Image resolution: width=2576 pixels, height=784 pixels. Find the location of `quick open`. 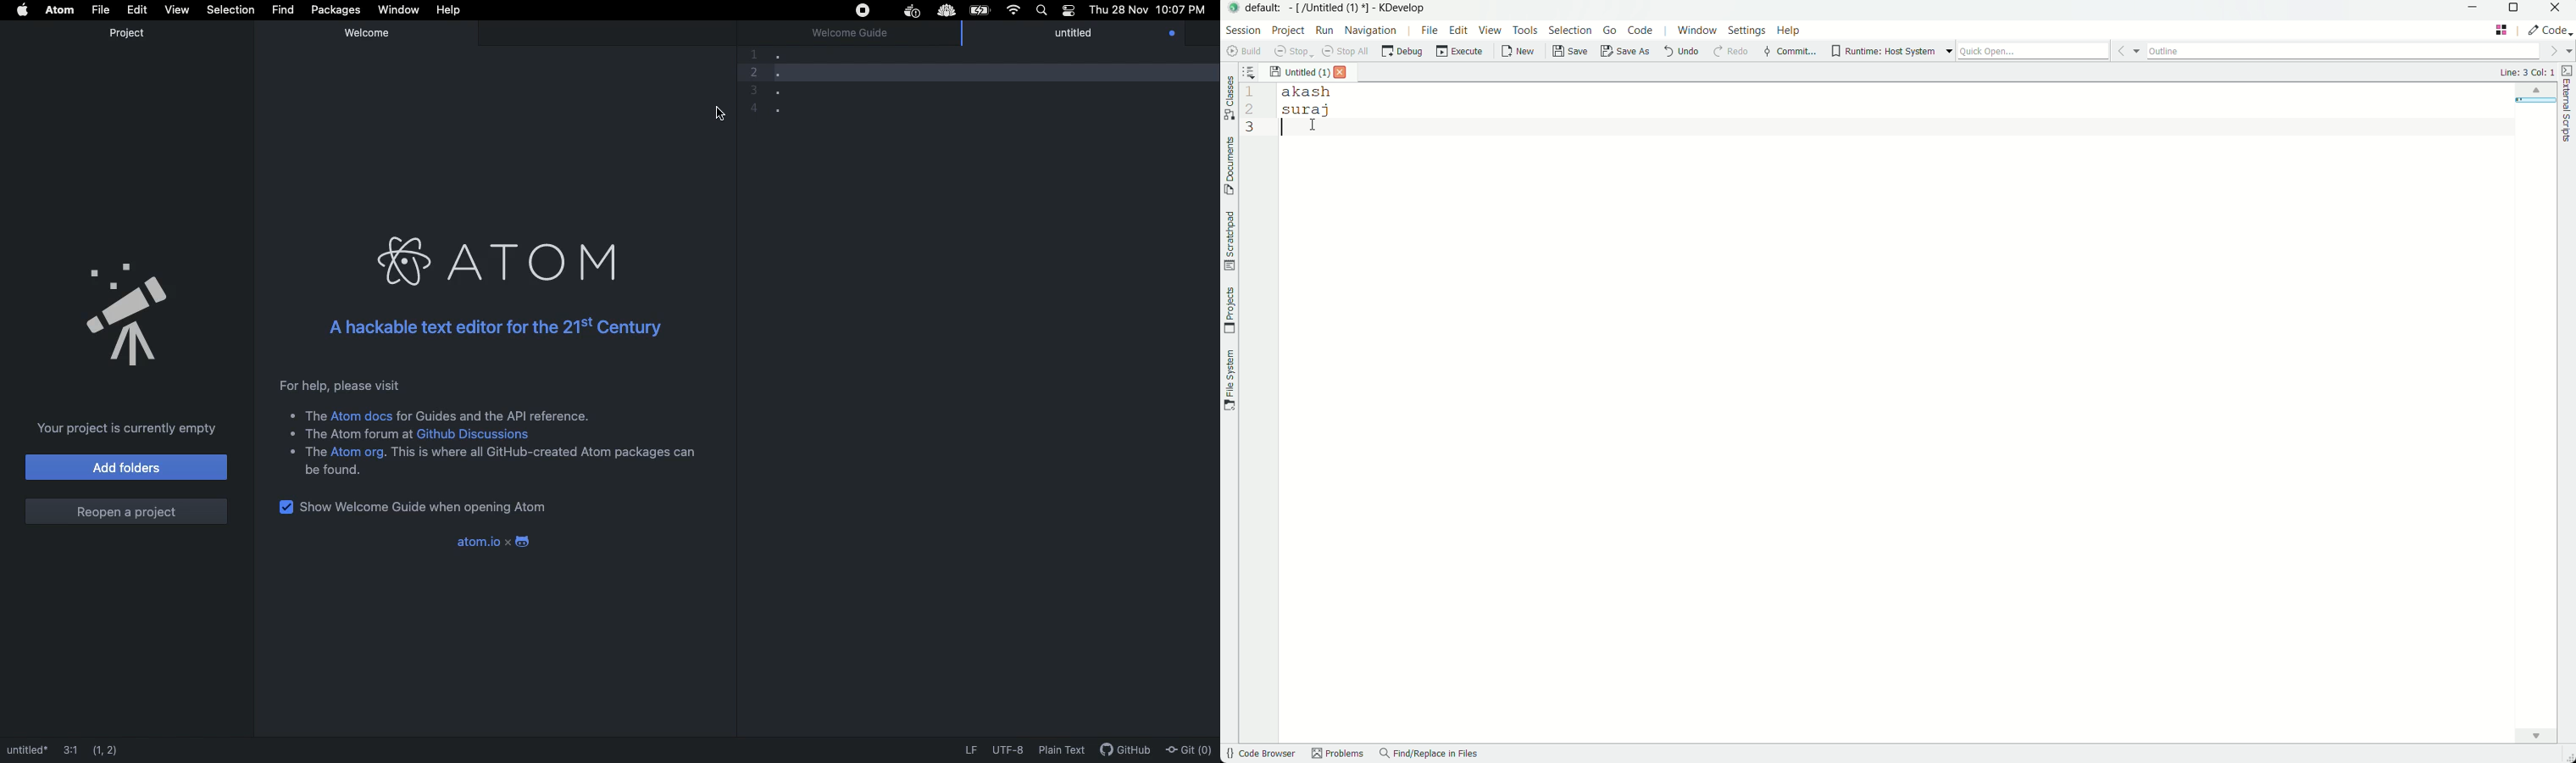

quick open is located at coordinates (2049, 50).